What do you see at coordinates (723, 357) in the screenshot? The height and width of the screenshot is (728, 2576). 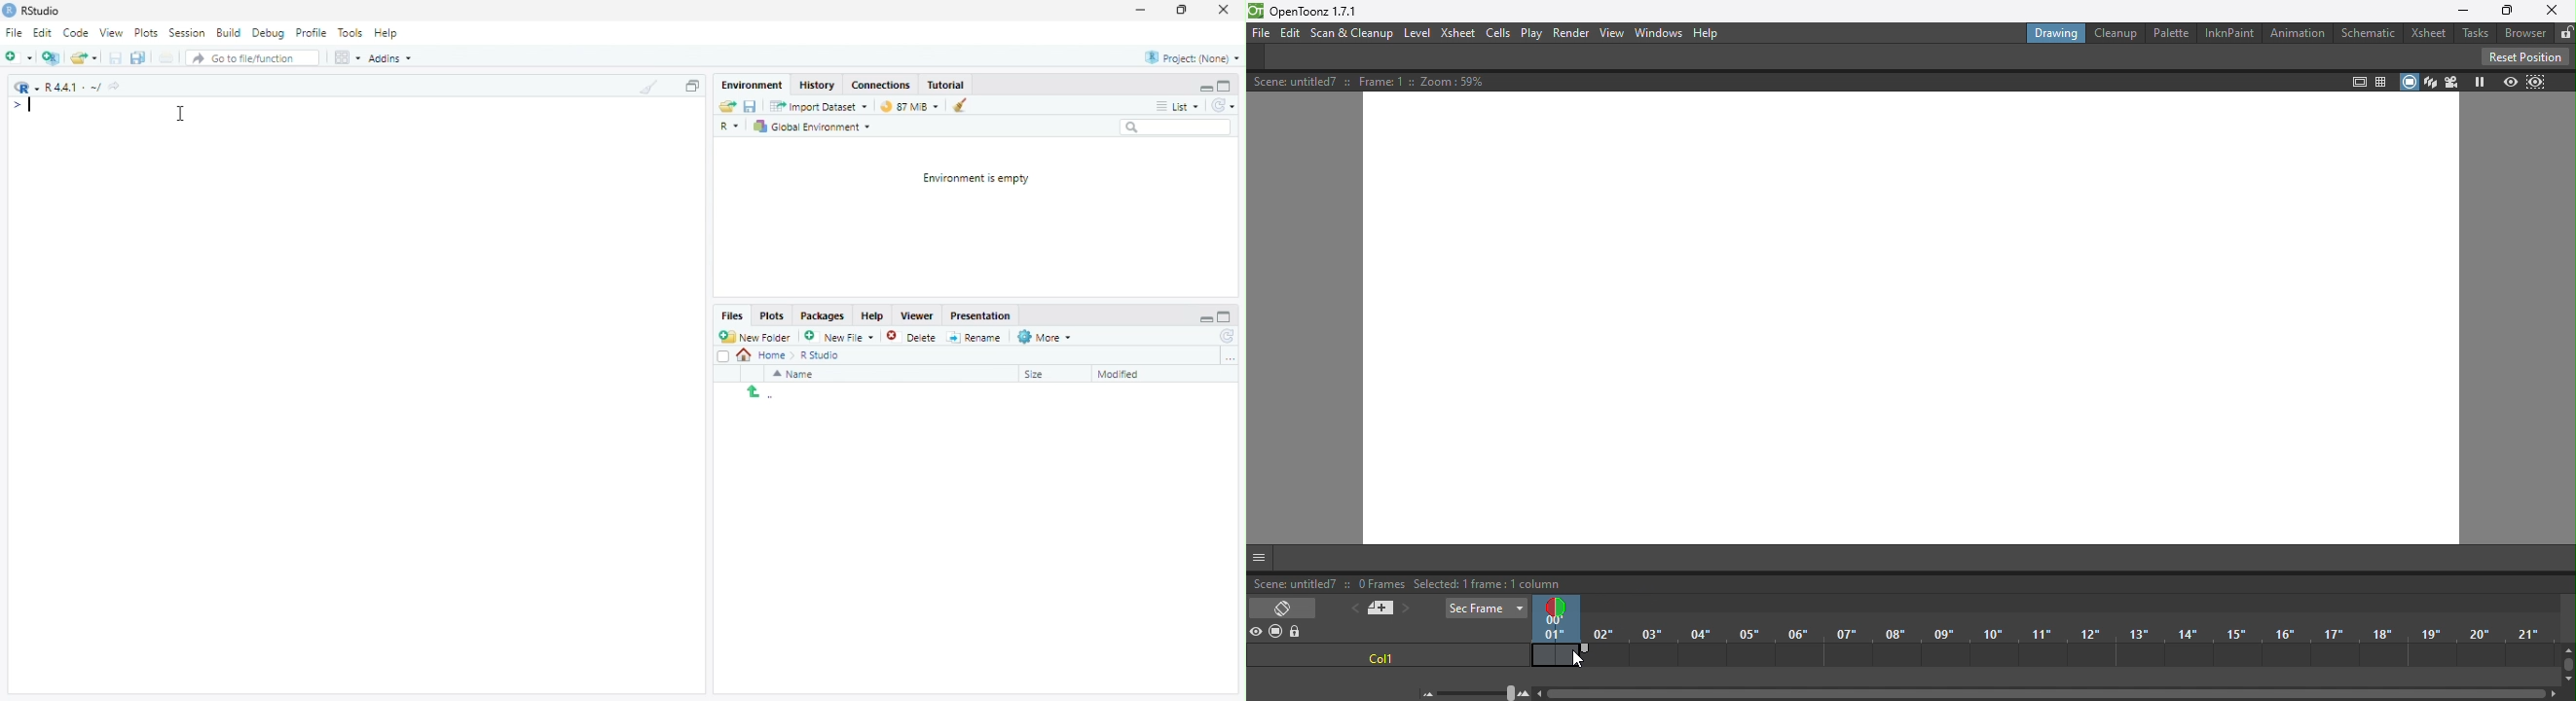 I see `Checkbox` at bounding box center [723, 357].